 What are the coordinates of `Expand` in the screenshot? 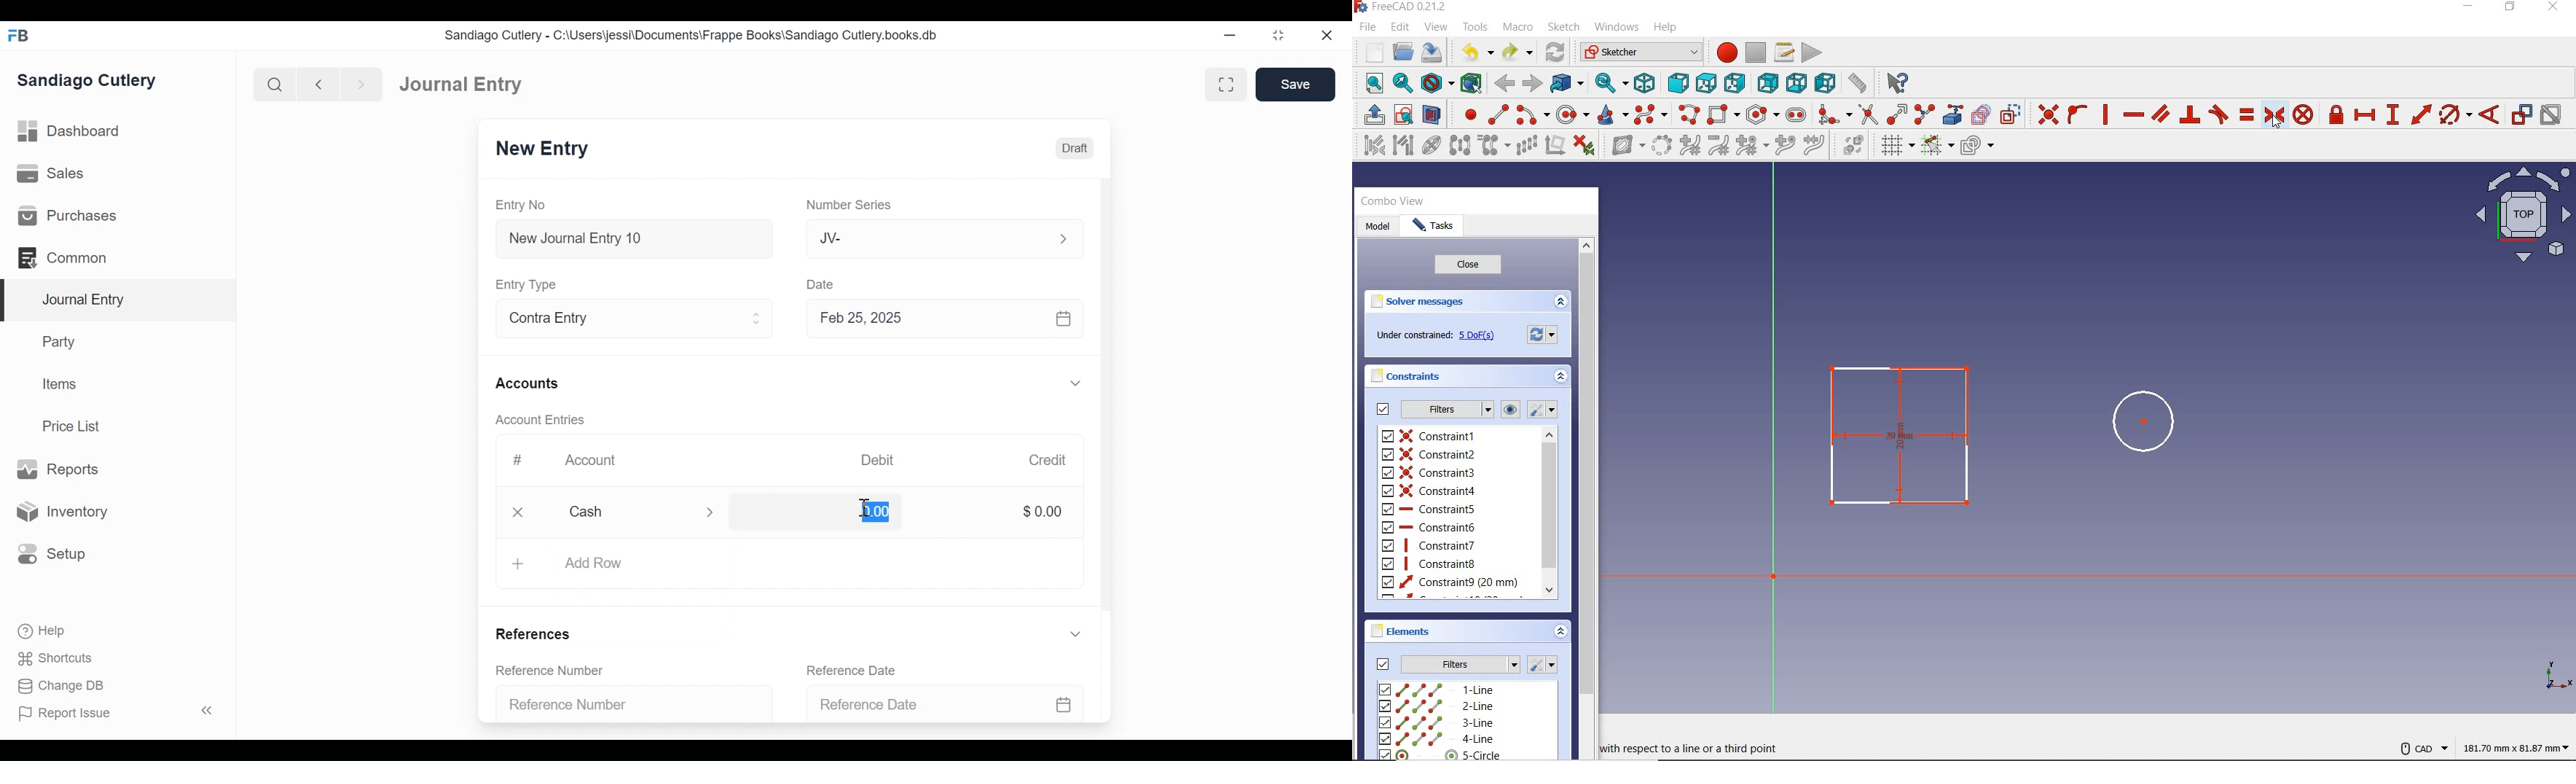 It's located at (714, 513).